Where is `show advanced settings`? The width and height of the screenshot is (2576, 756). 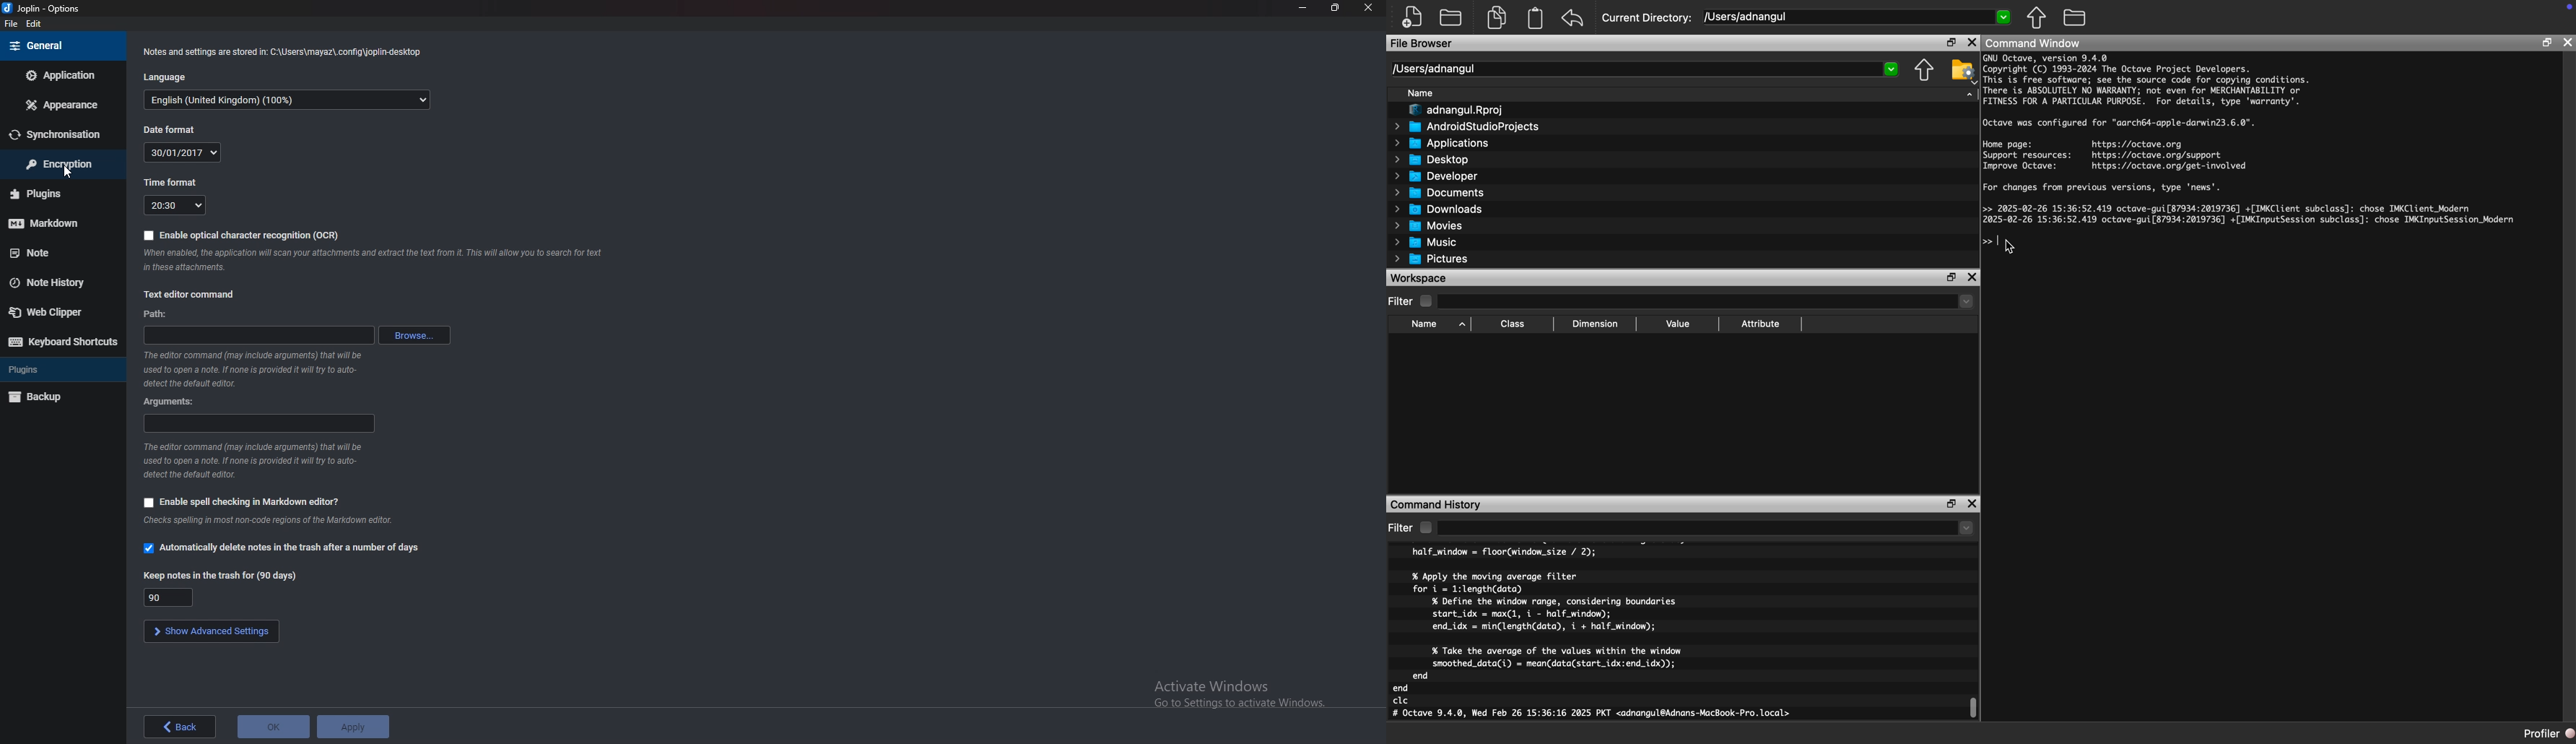
show advanced settings is located at coordinates (212, 631).